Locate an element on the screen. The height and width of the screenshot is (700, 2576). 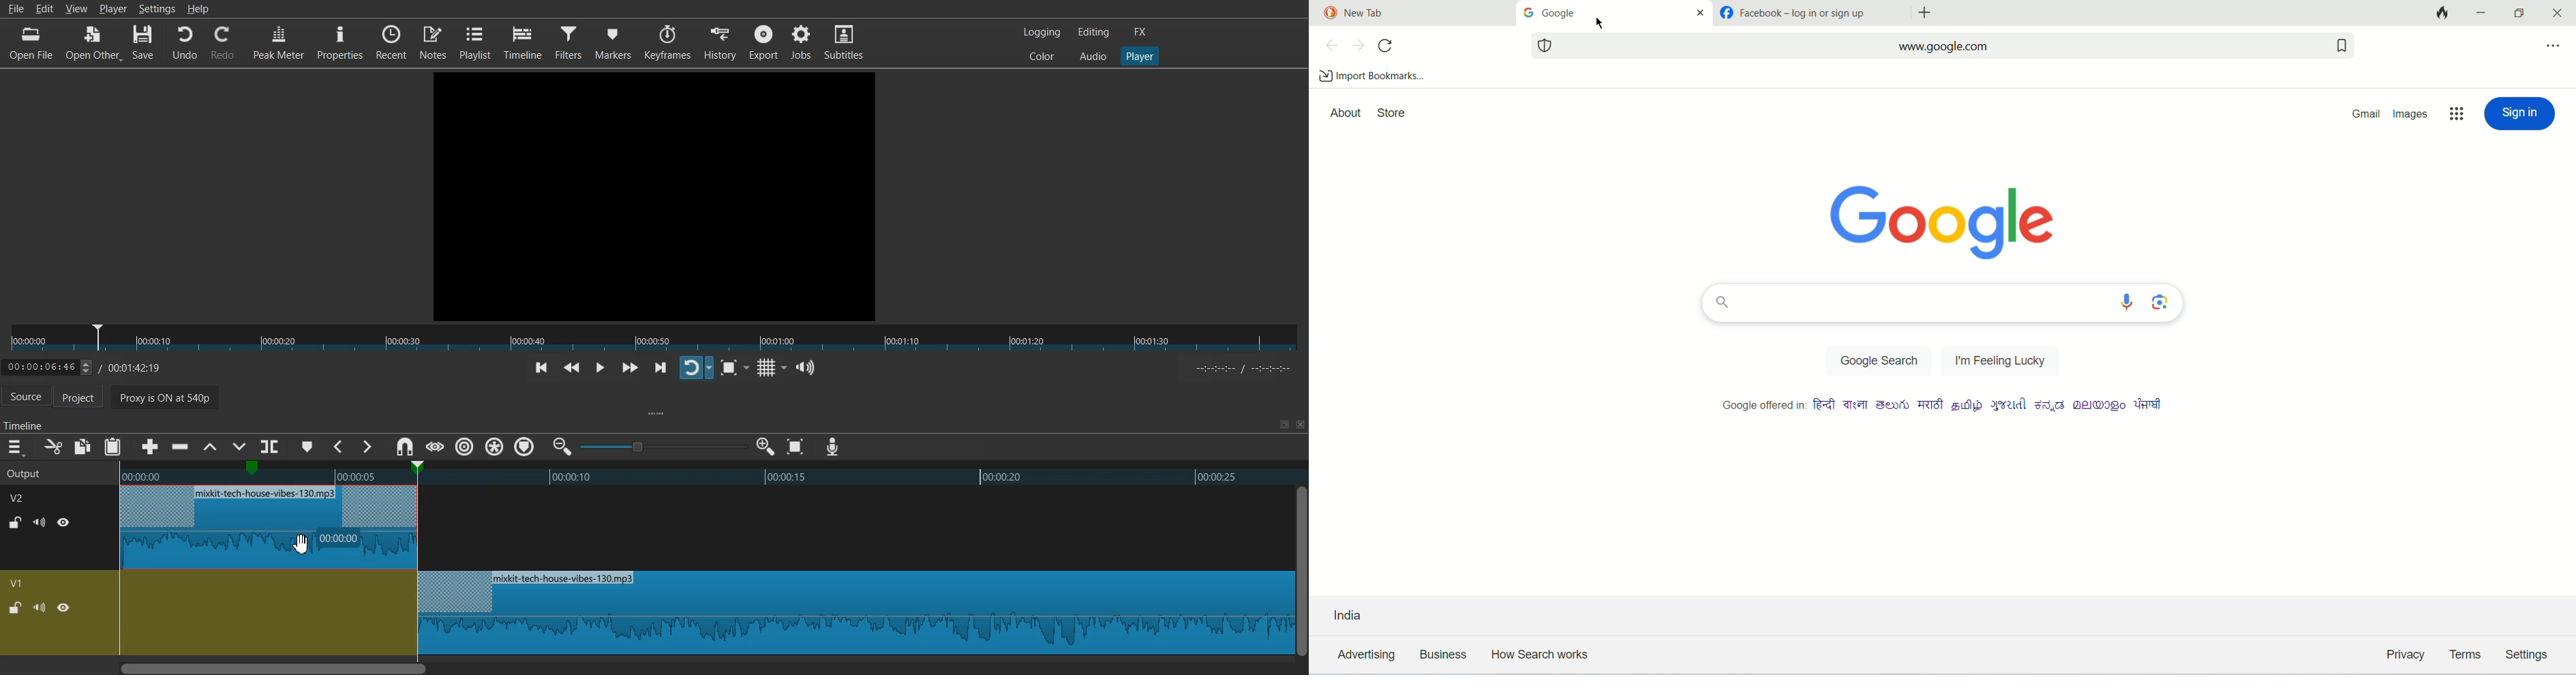
Toggle player lopping is located at coordinates (696, 368).